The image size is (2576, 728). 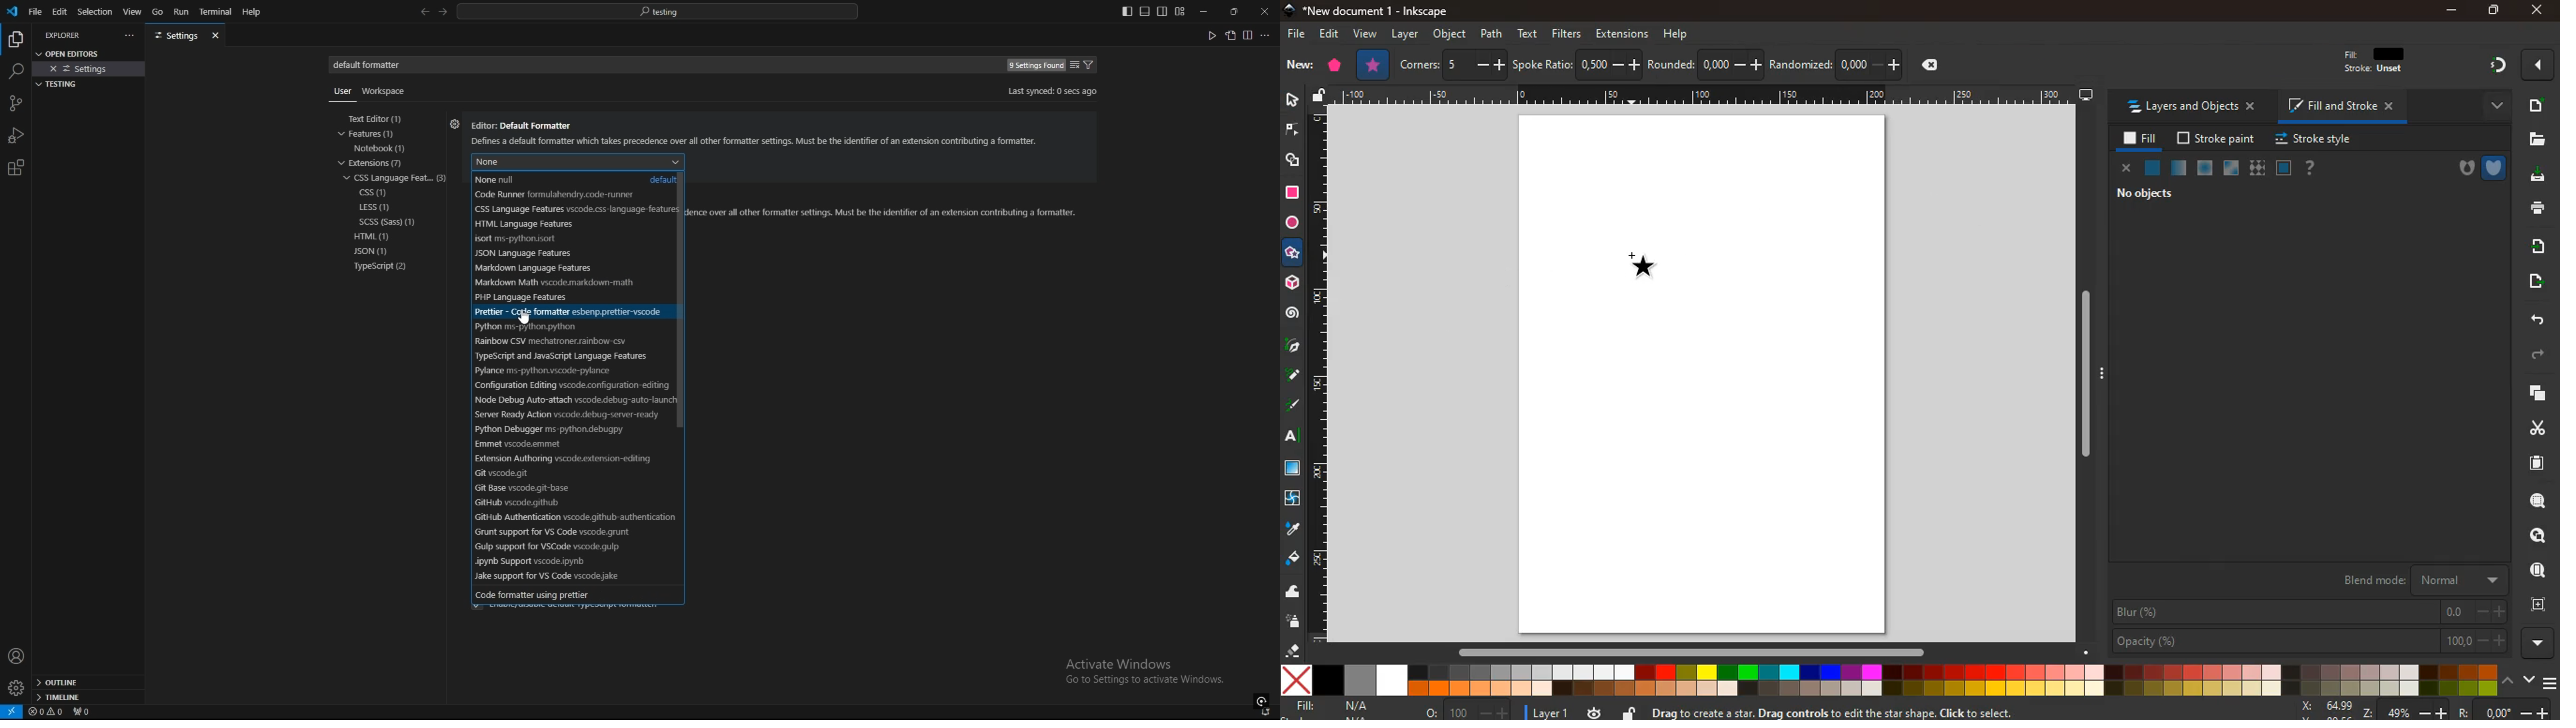 I want to click on image, so click(x=1704, y=377).